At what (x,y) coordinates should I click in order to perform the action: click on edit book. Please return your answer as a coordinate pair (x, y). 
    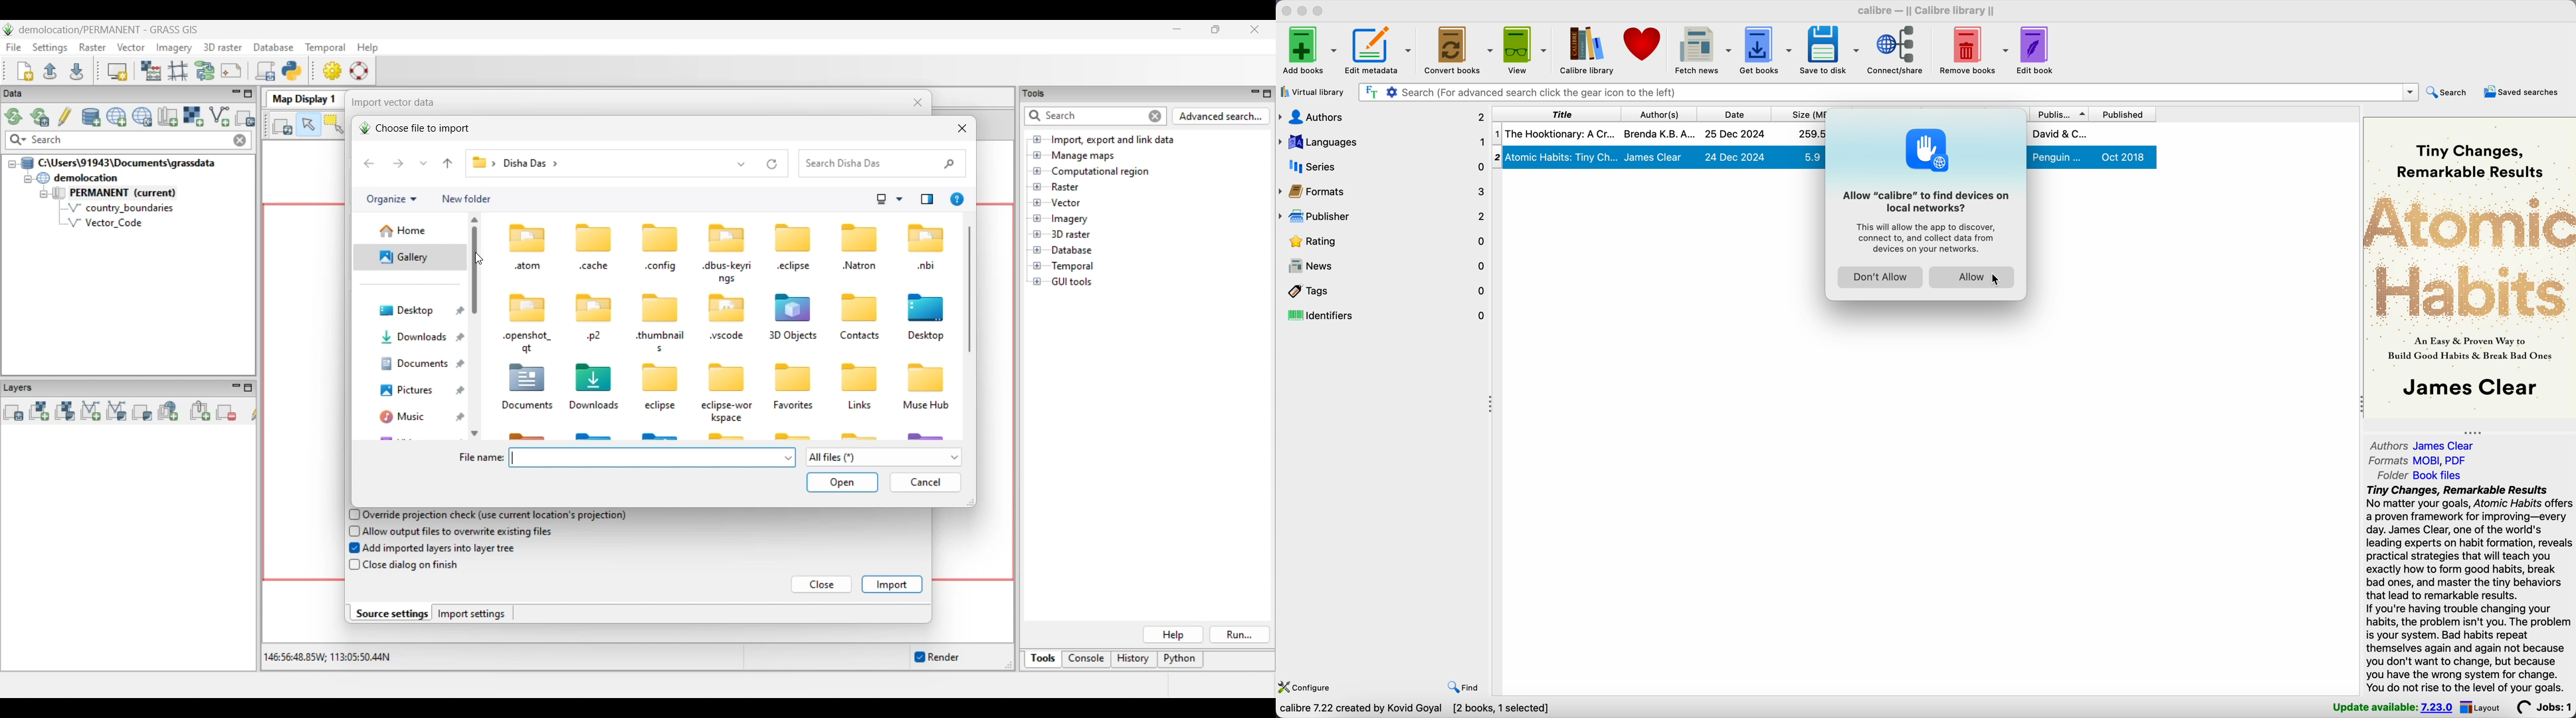
    Looking at the image, I should click on (2037, 51).